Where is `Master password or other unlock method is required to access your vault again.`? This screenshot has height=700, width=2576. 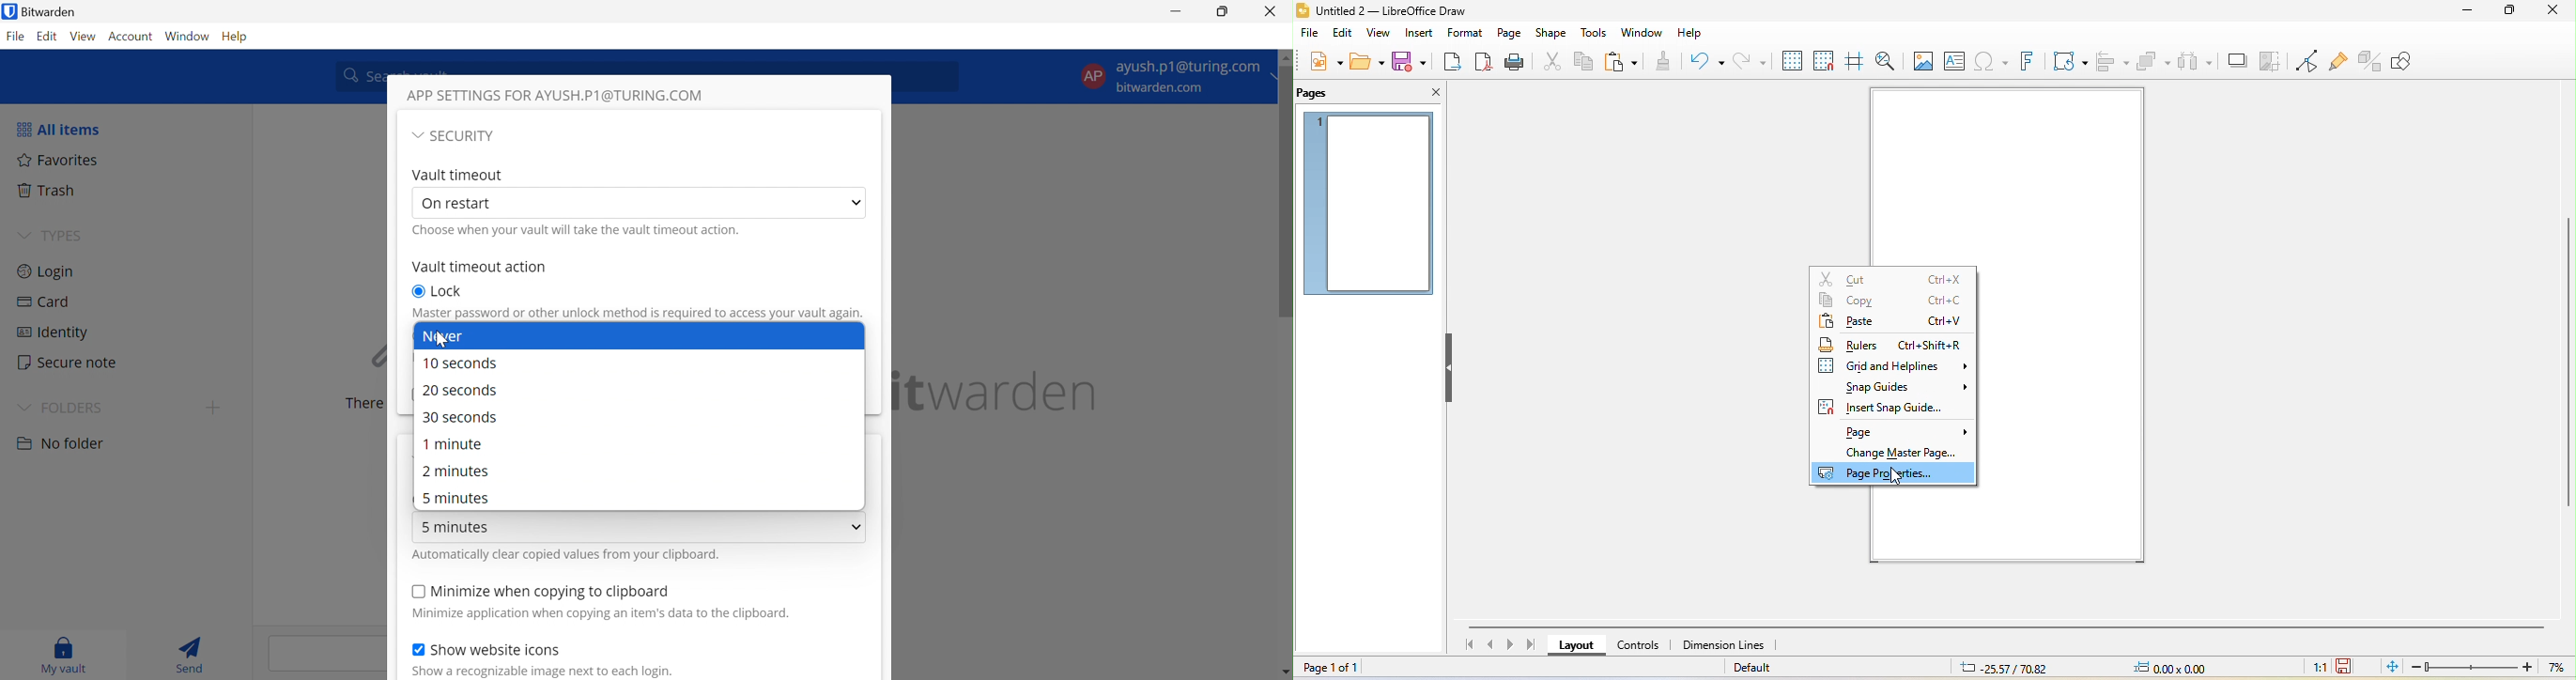
Master password or other unlock method is required to access your vault again. is located at coordinates (637, 313).